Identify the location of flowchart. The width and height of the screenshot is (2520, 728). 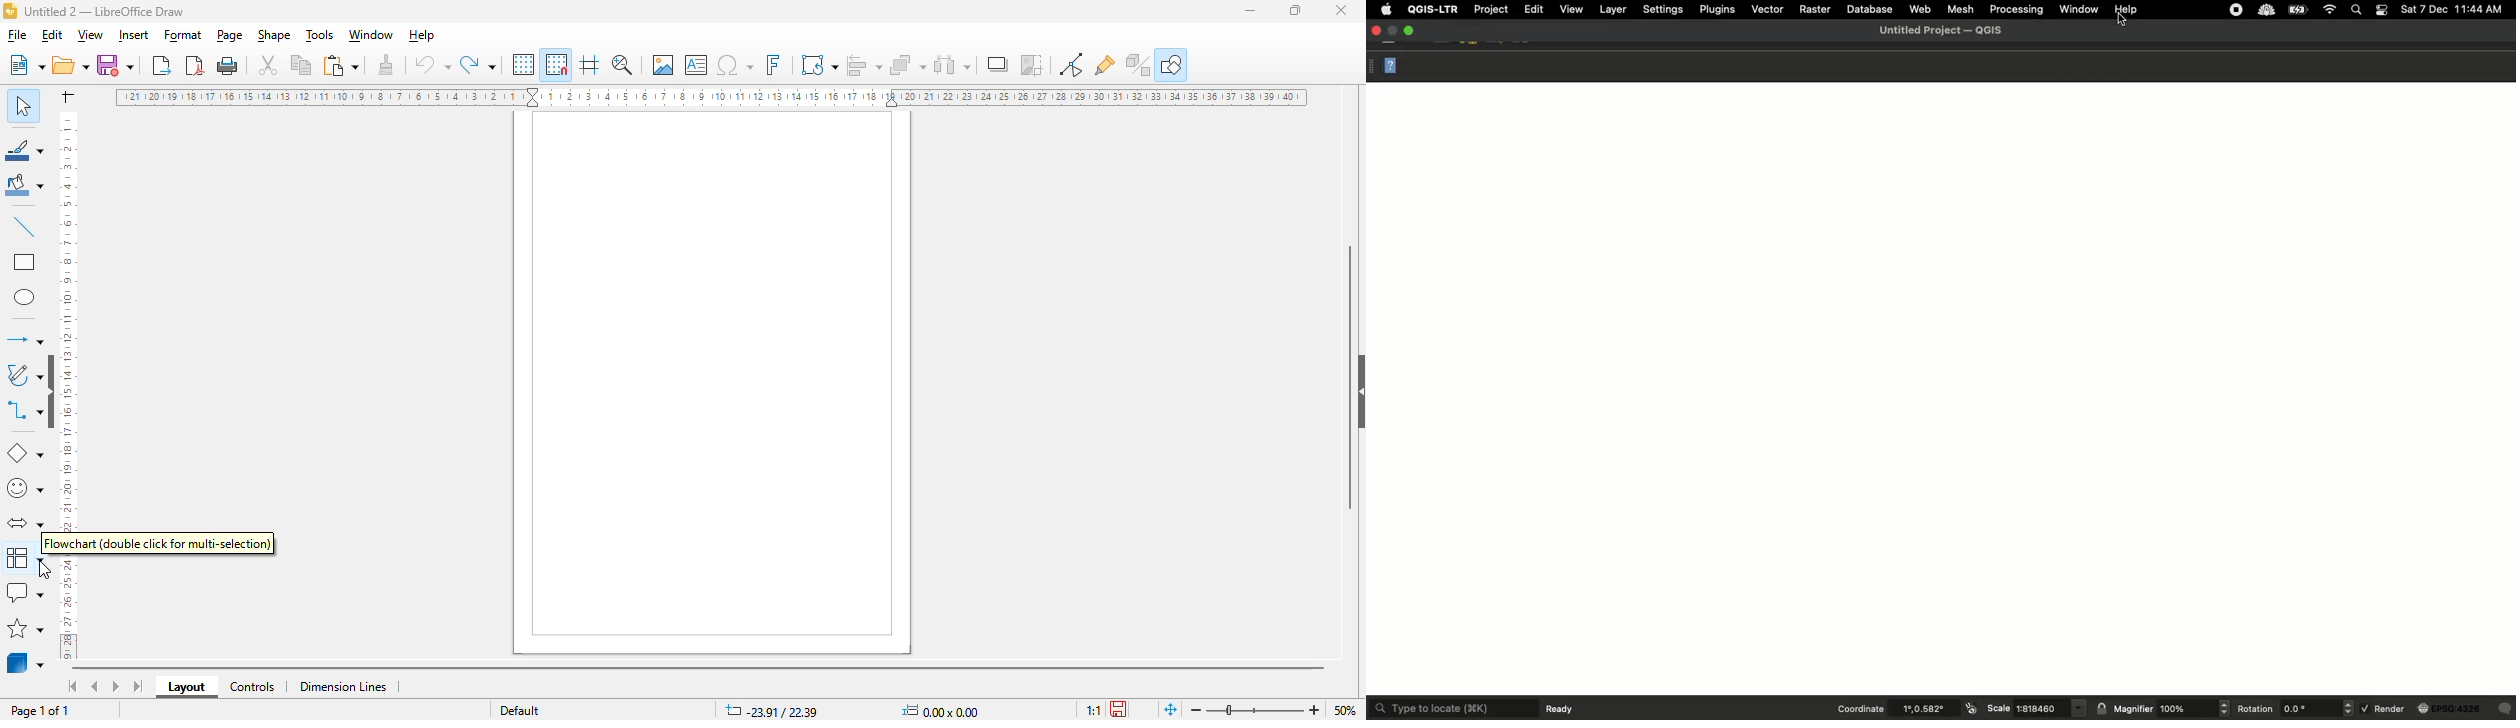
(25, 557).